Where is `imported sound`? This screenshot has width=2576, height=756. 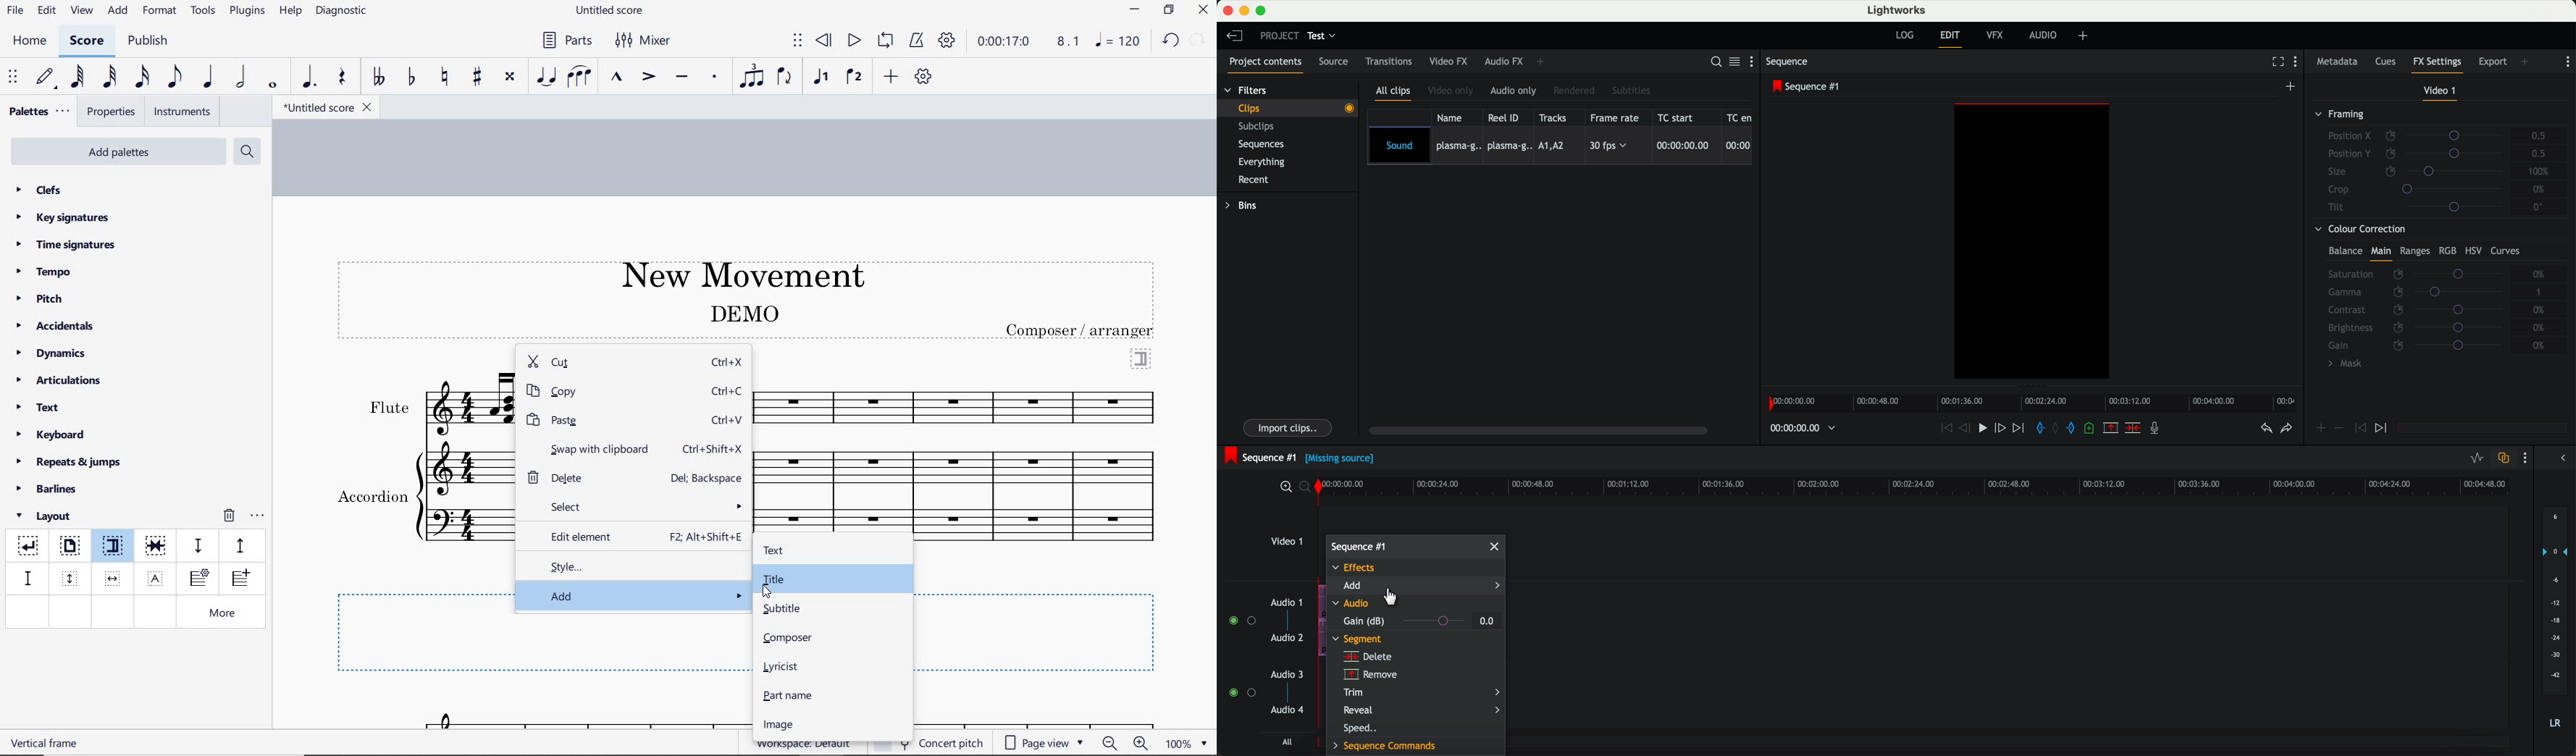
imported sound is located at coordinates (1560, 146).